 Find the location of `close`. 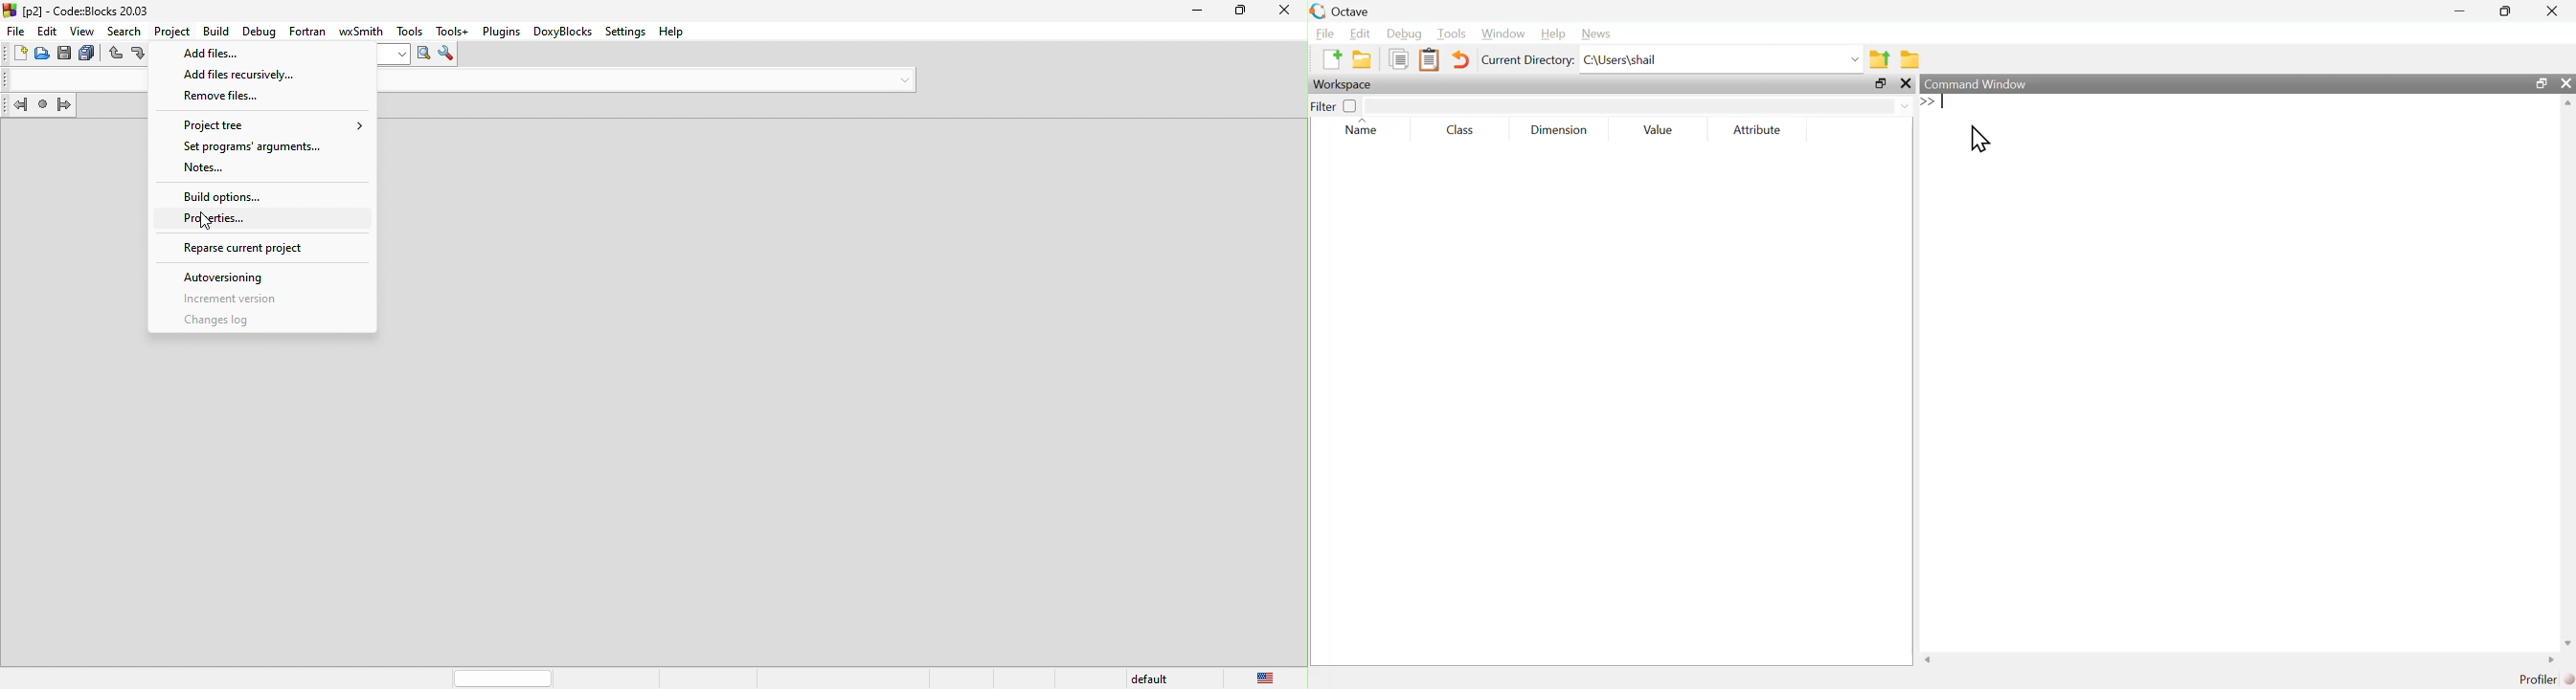

close is located at coordinates (1286, 12).